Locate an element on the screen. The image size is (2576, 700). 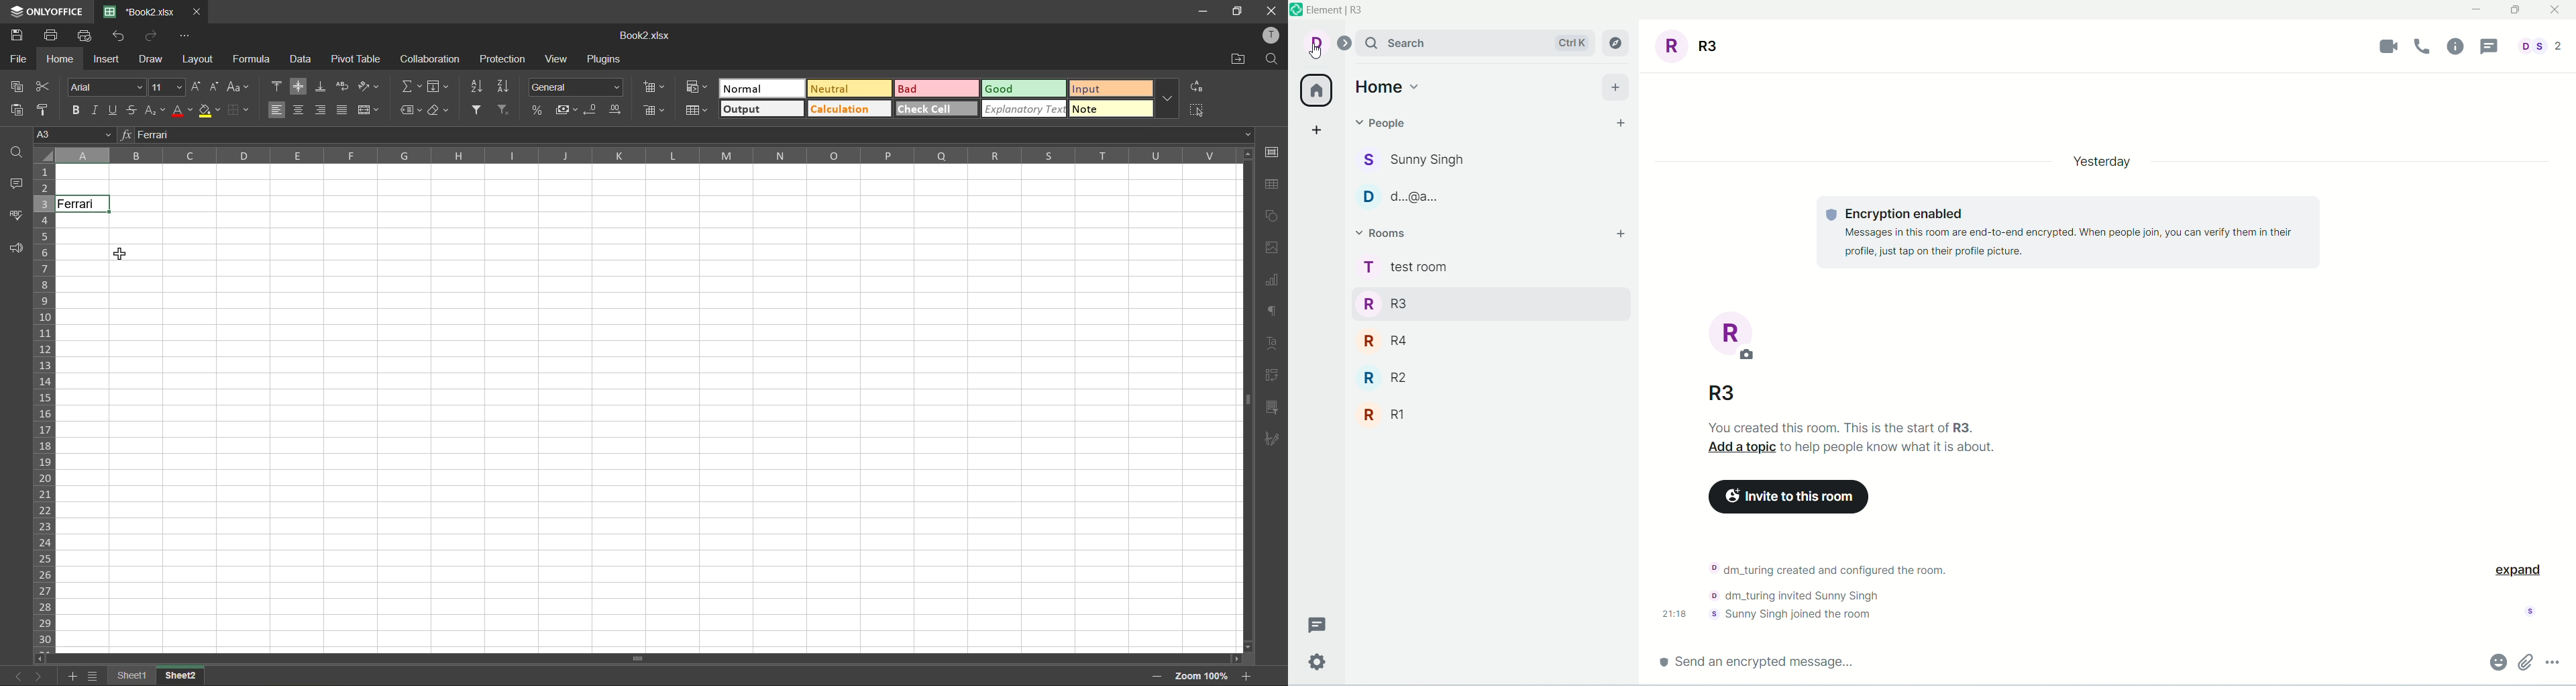
note is located at coordinates (1111, 108).